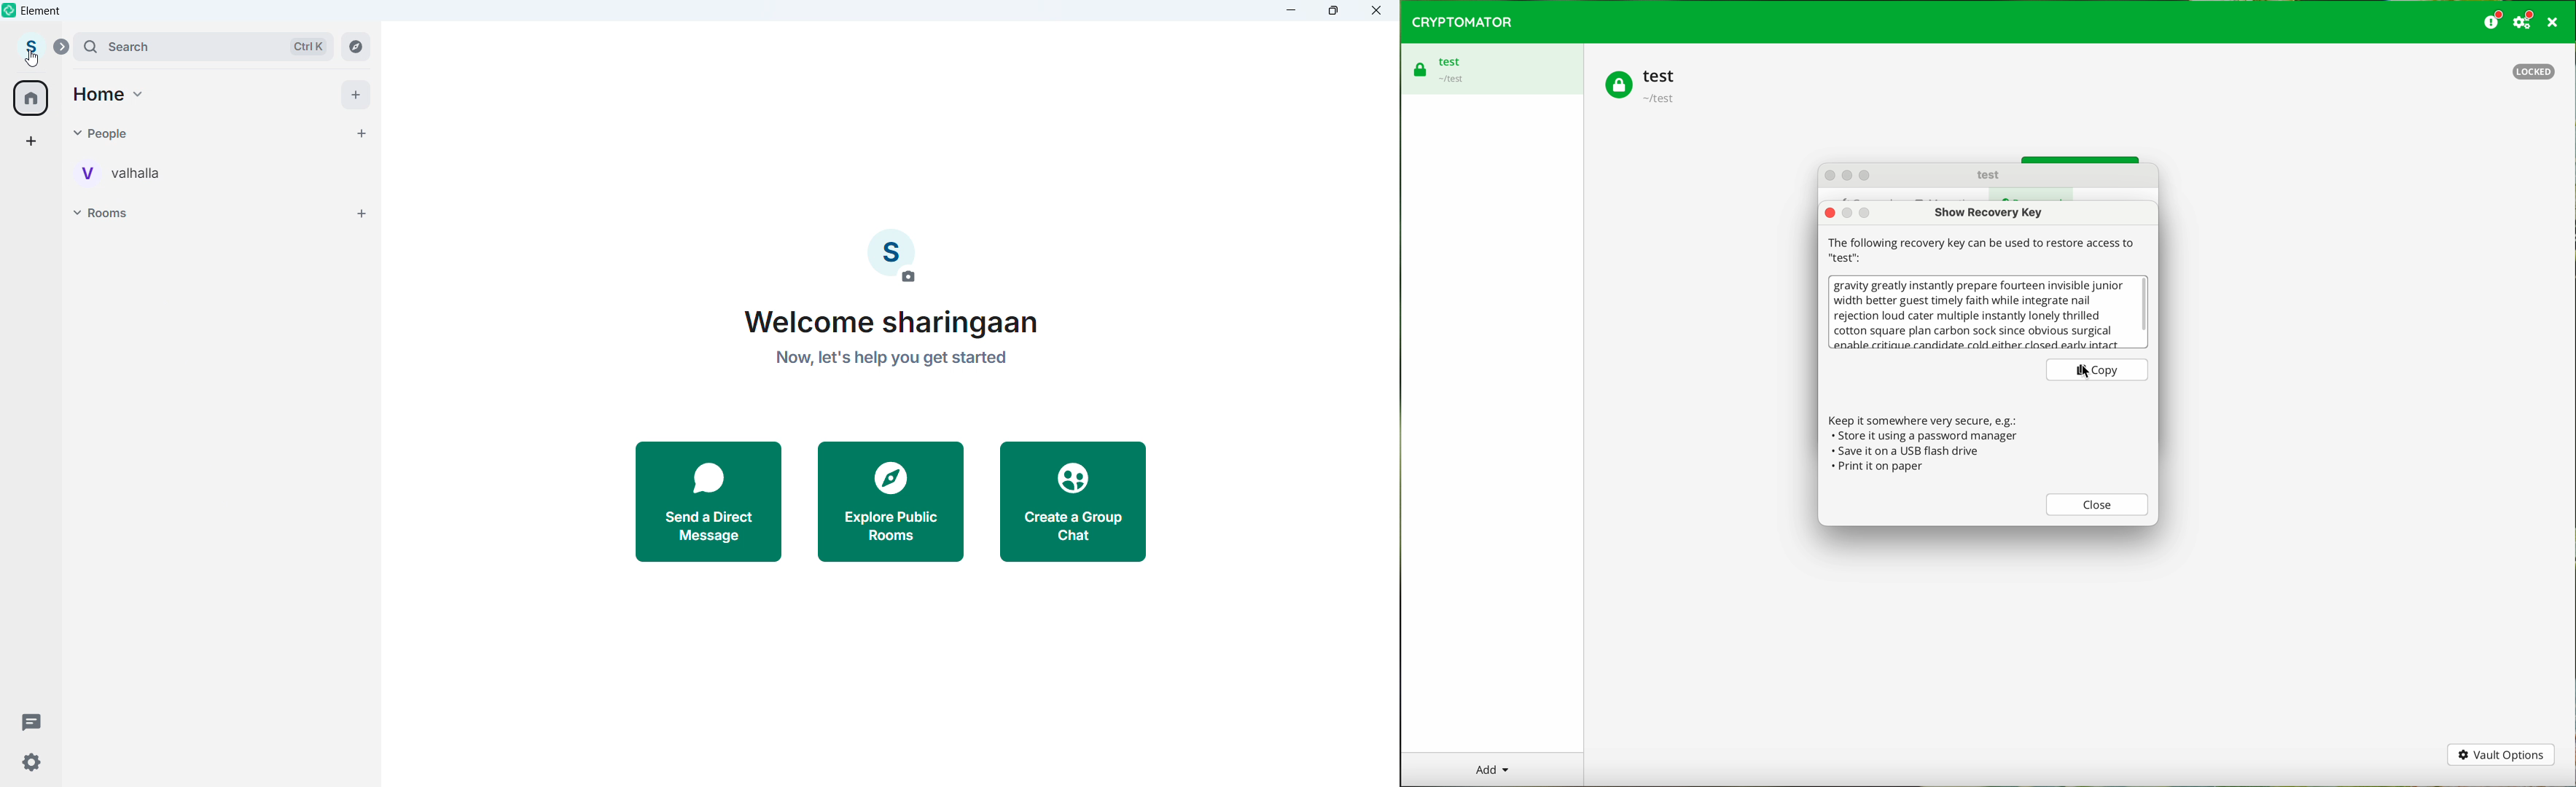 The height and width of the screenshot is (812, 2576). What do you see at coordinates (206, 213) in the screenshot?
I see `Rooms ` at bounding box center [206, 213].